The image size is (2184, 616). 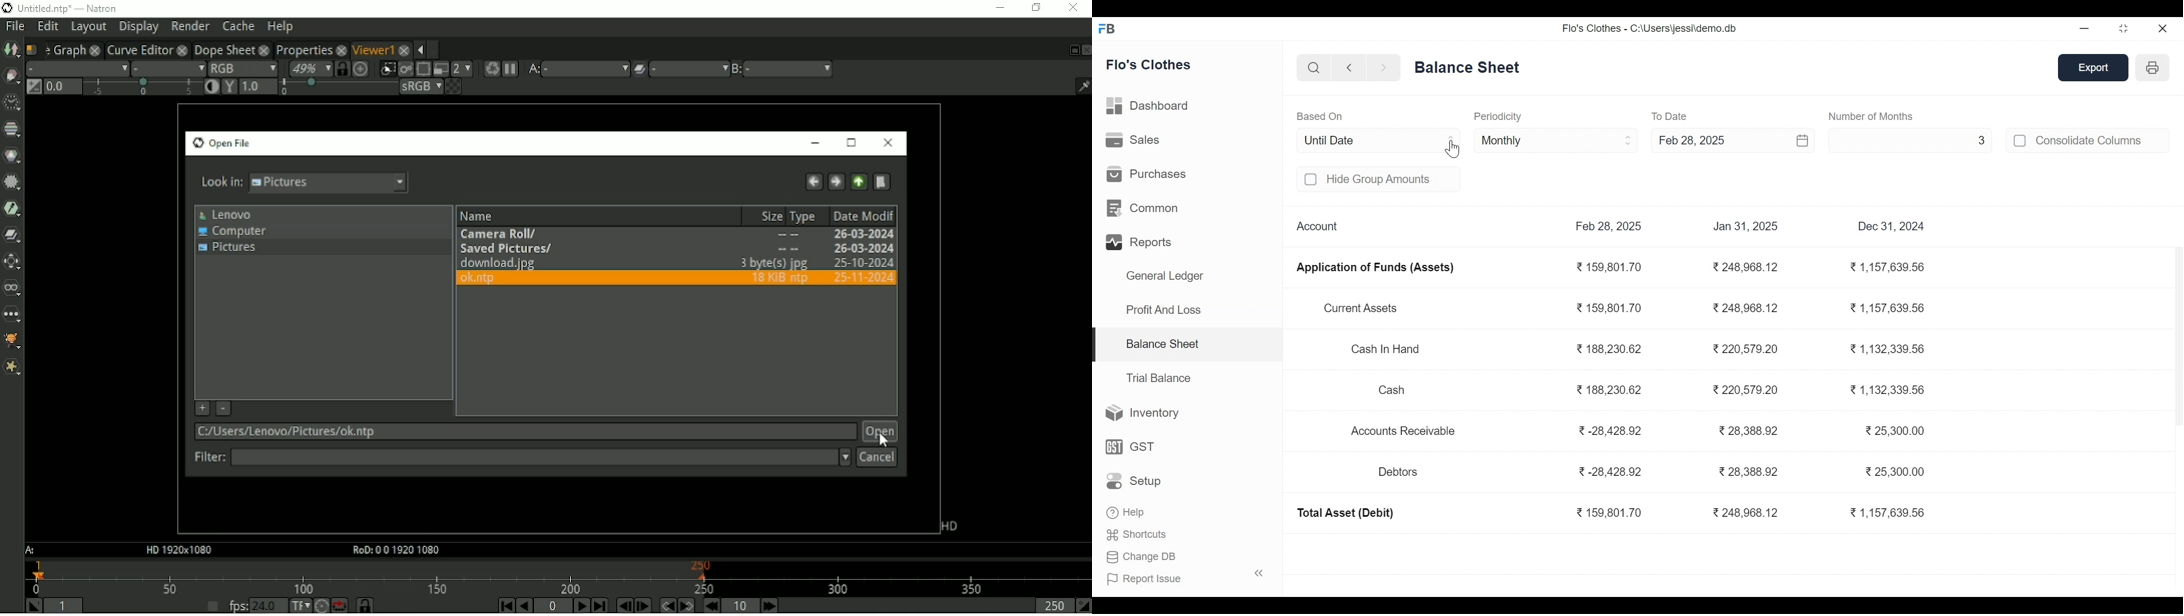 I want to click on Channel, so click(x=12, y=130).